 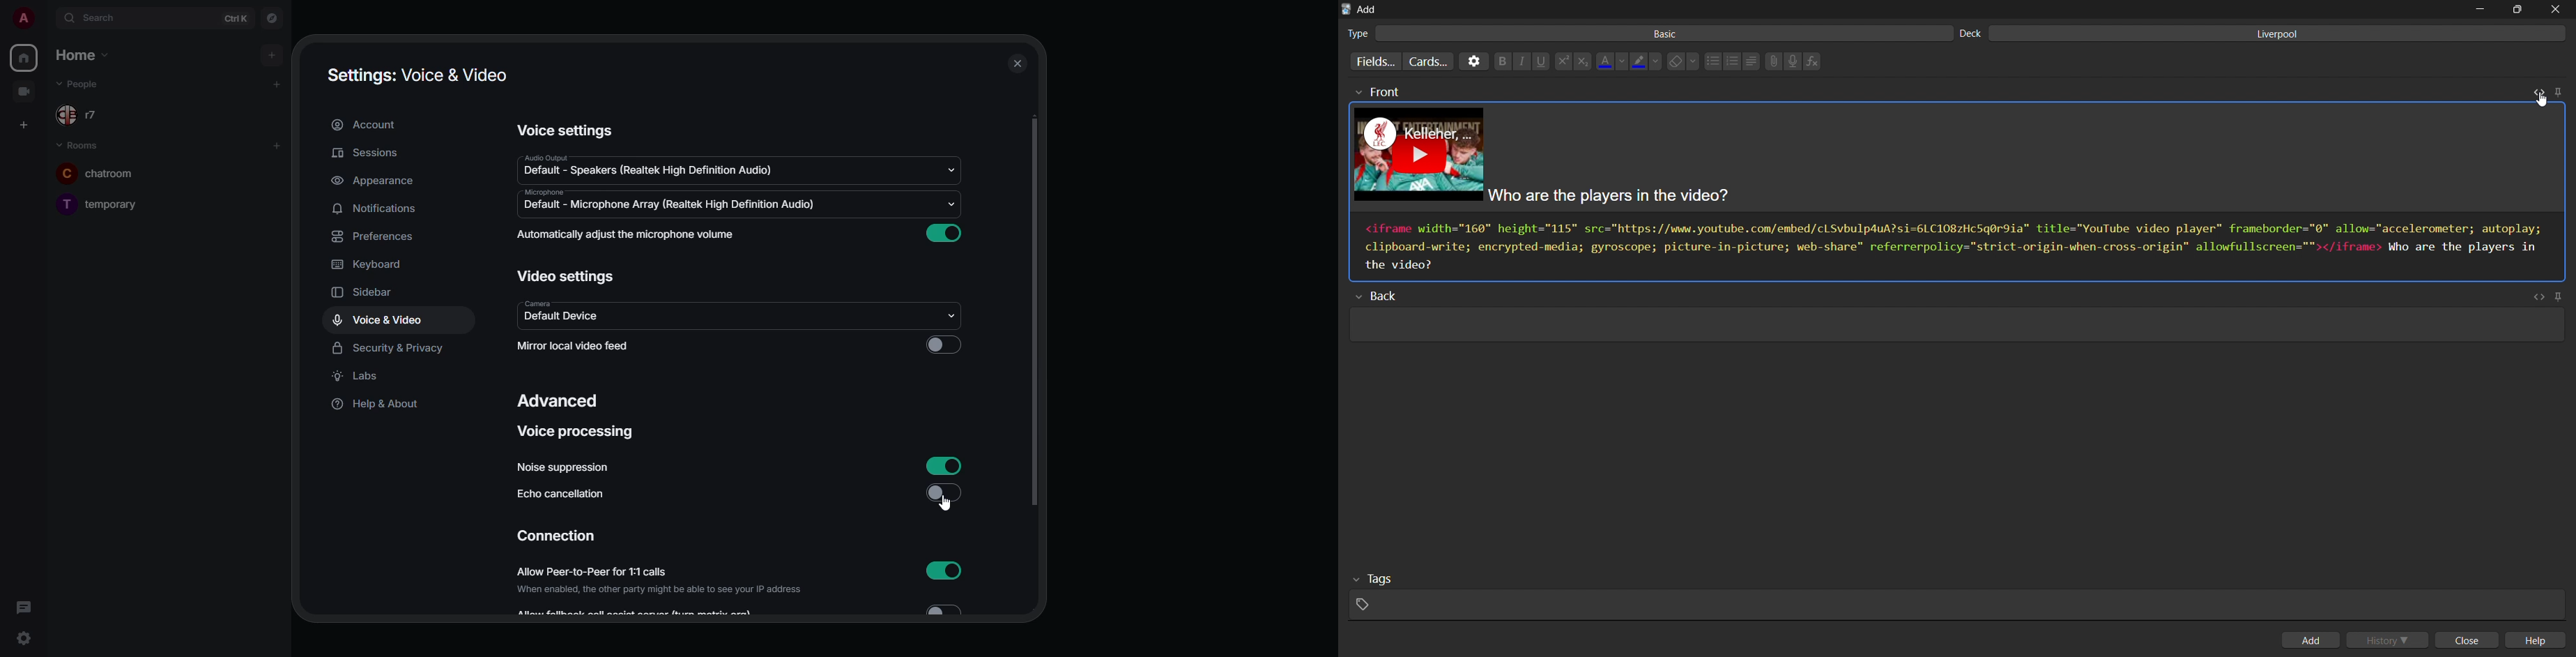 What do you see at coordinates (1647, 59) in the screenshot?
I see `highlight color` at bounding box center [1647, 59].